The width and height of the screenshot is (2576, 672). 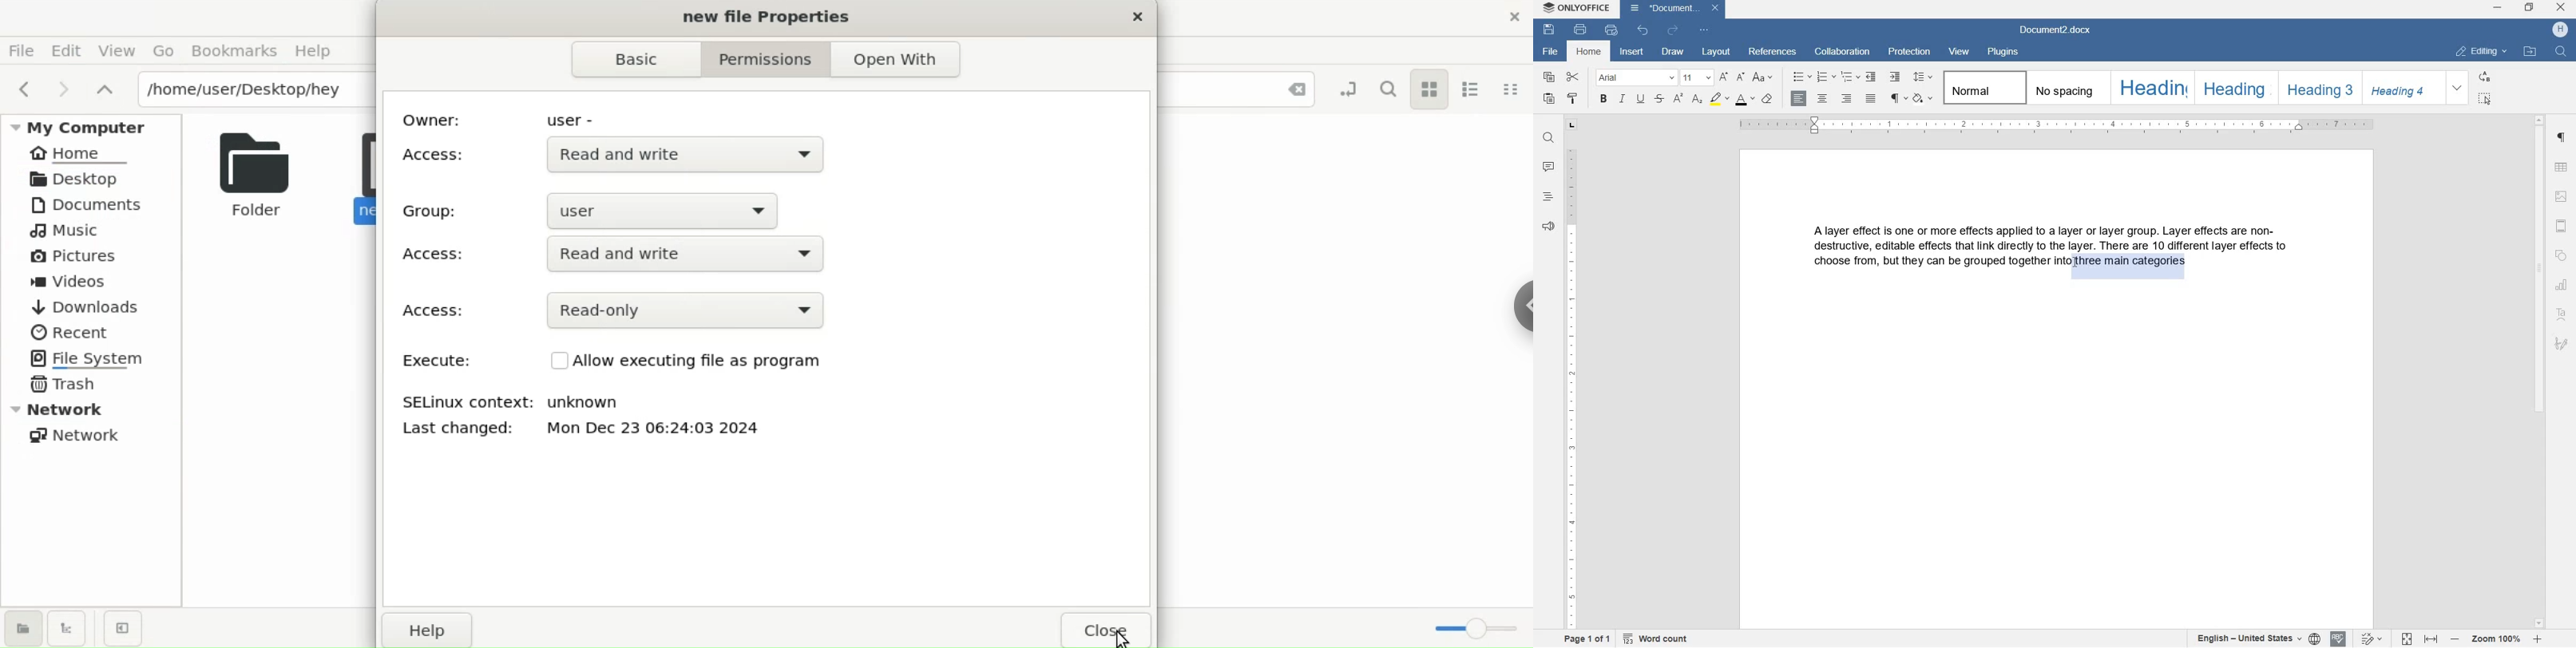 I want to click on minimize, so click(x=2498, y=8).